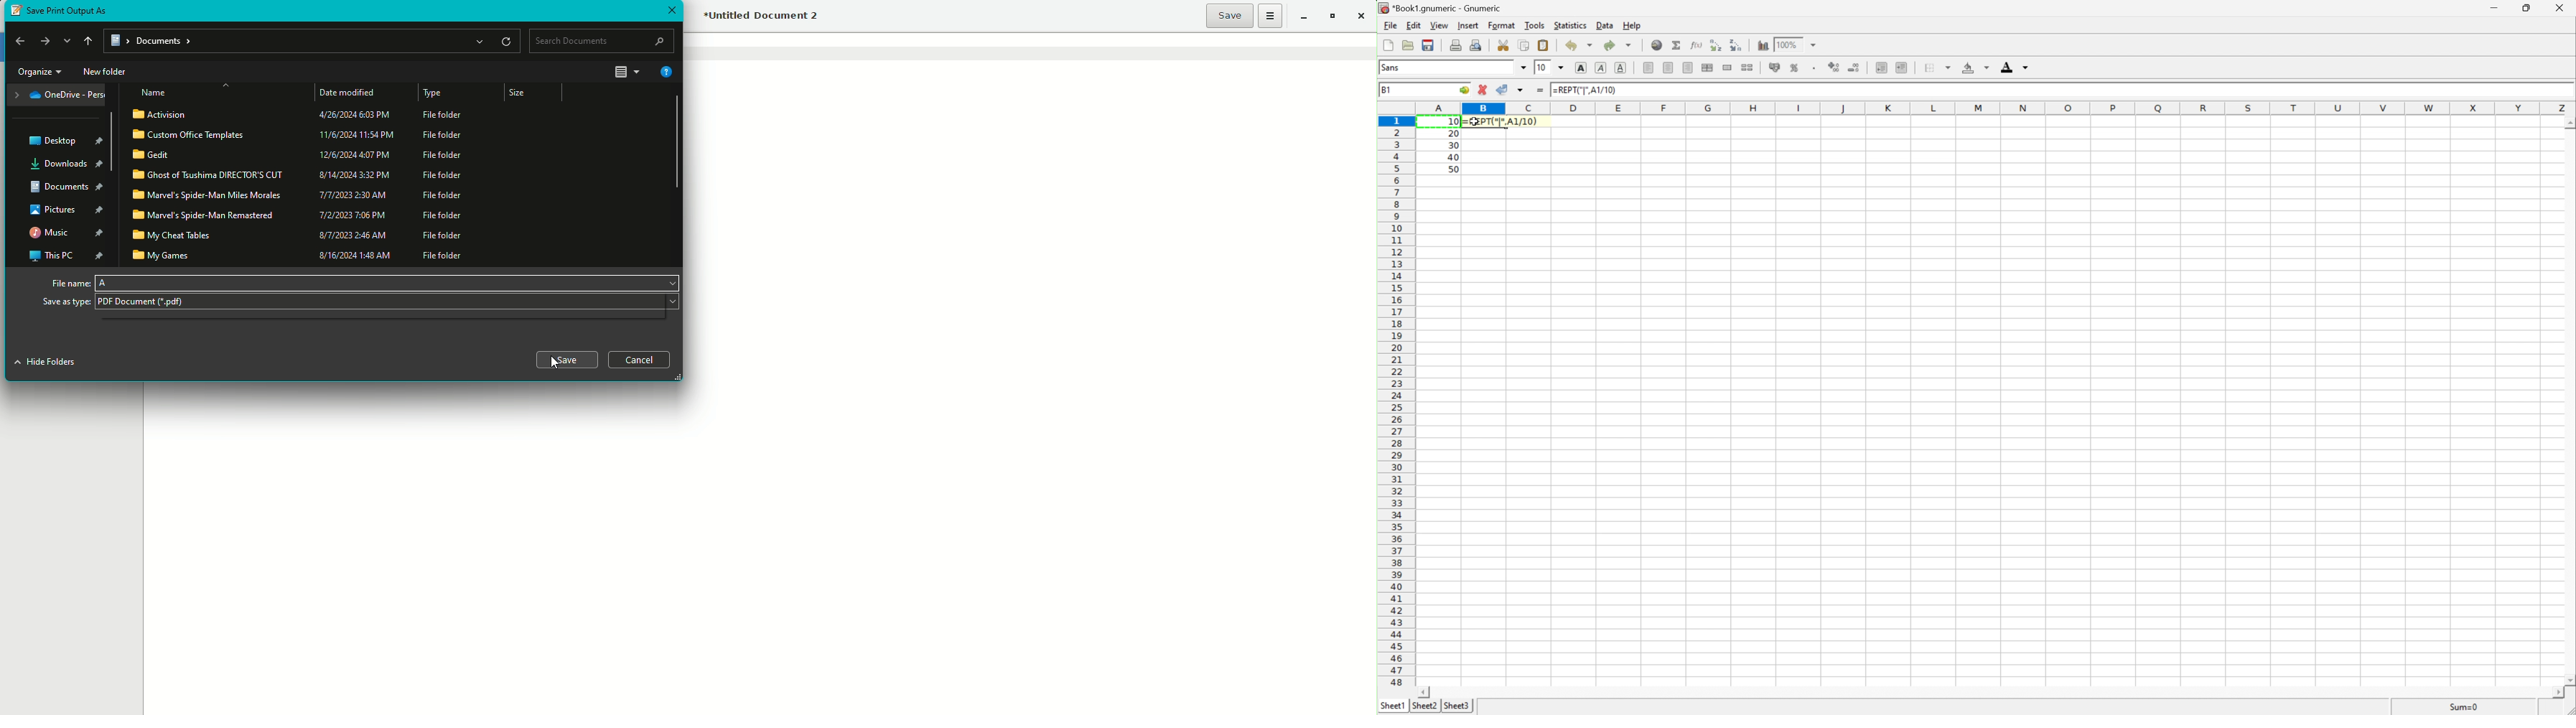 This screenshot has width=2576, height=728. What do you see at coordinates (1387, 90) in the screenshot?
I see `B1` at bounding box center [1387, 90].